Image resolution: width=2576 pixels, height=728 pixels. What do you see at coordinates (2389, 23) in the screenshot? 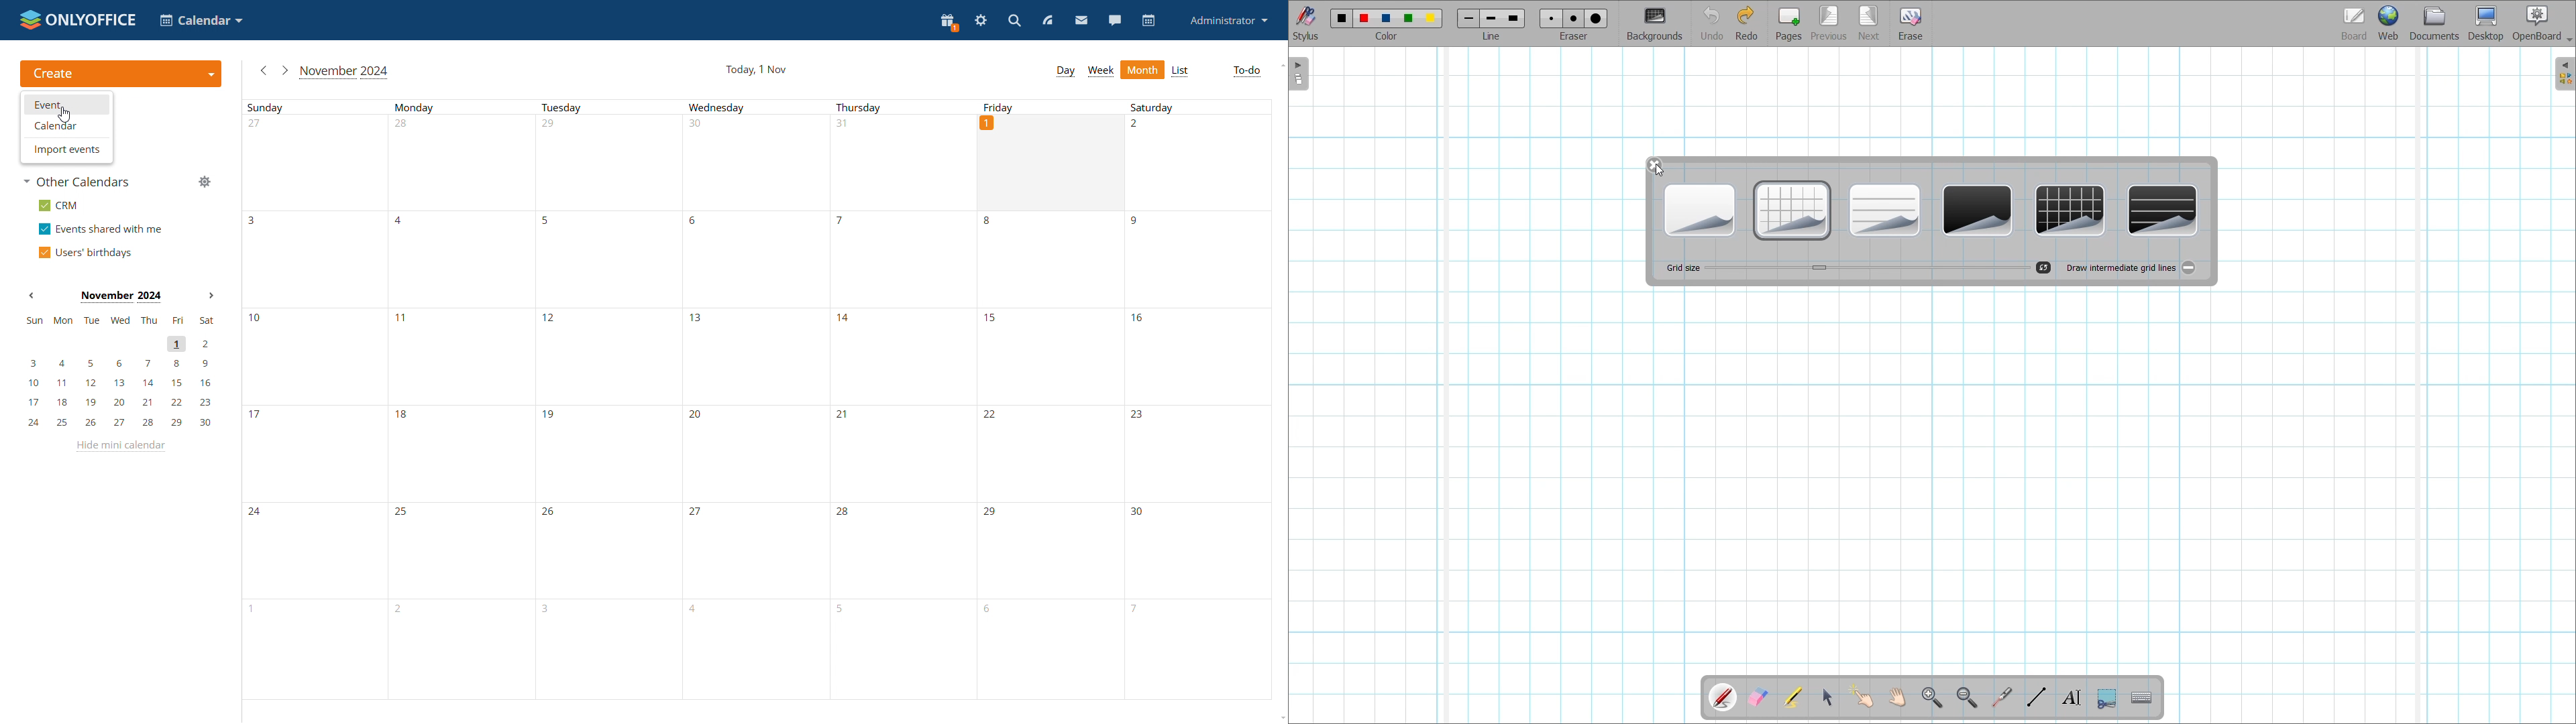
I see `Open web` at bounding box center [2389, 23].